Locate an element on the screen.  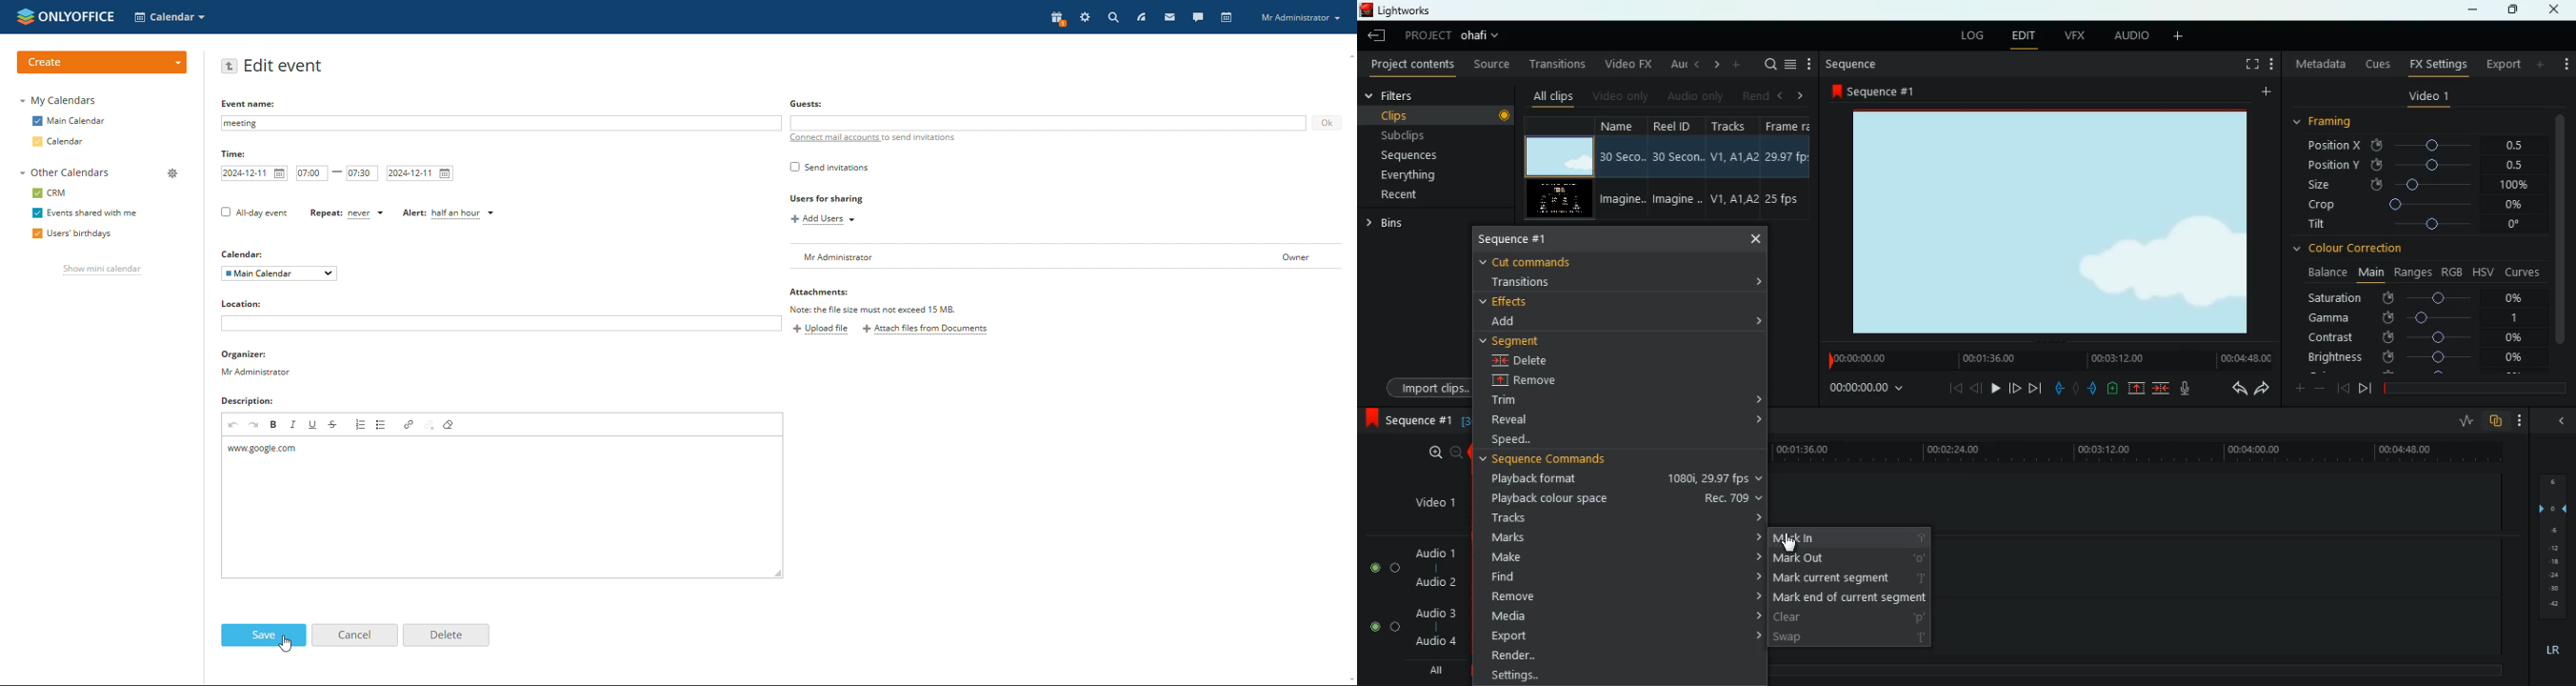
screen is located at coordinates (2054, 224).